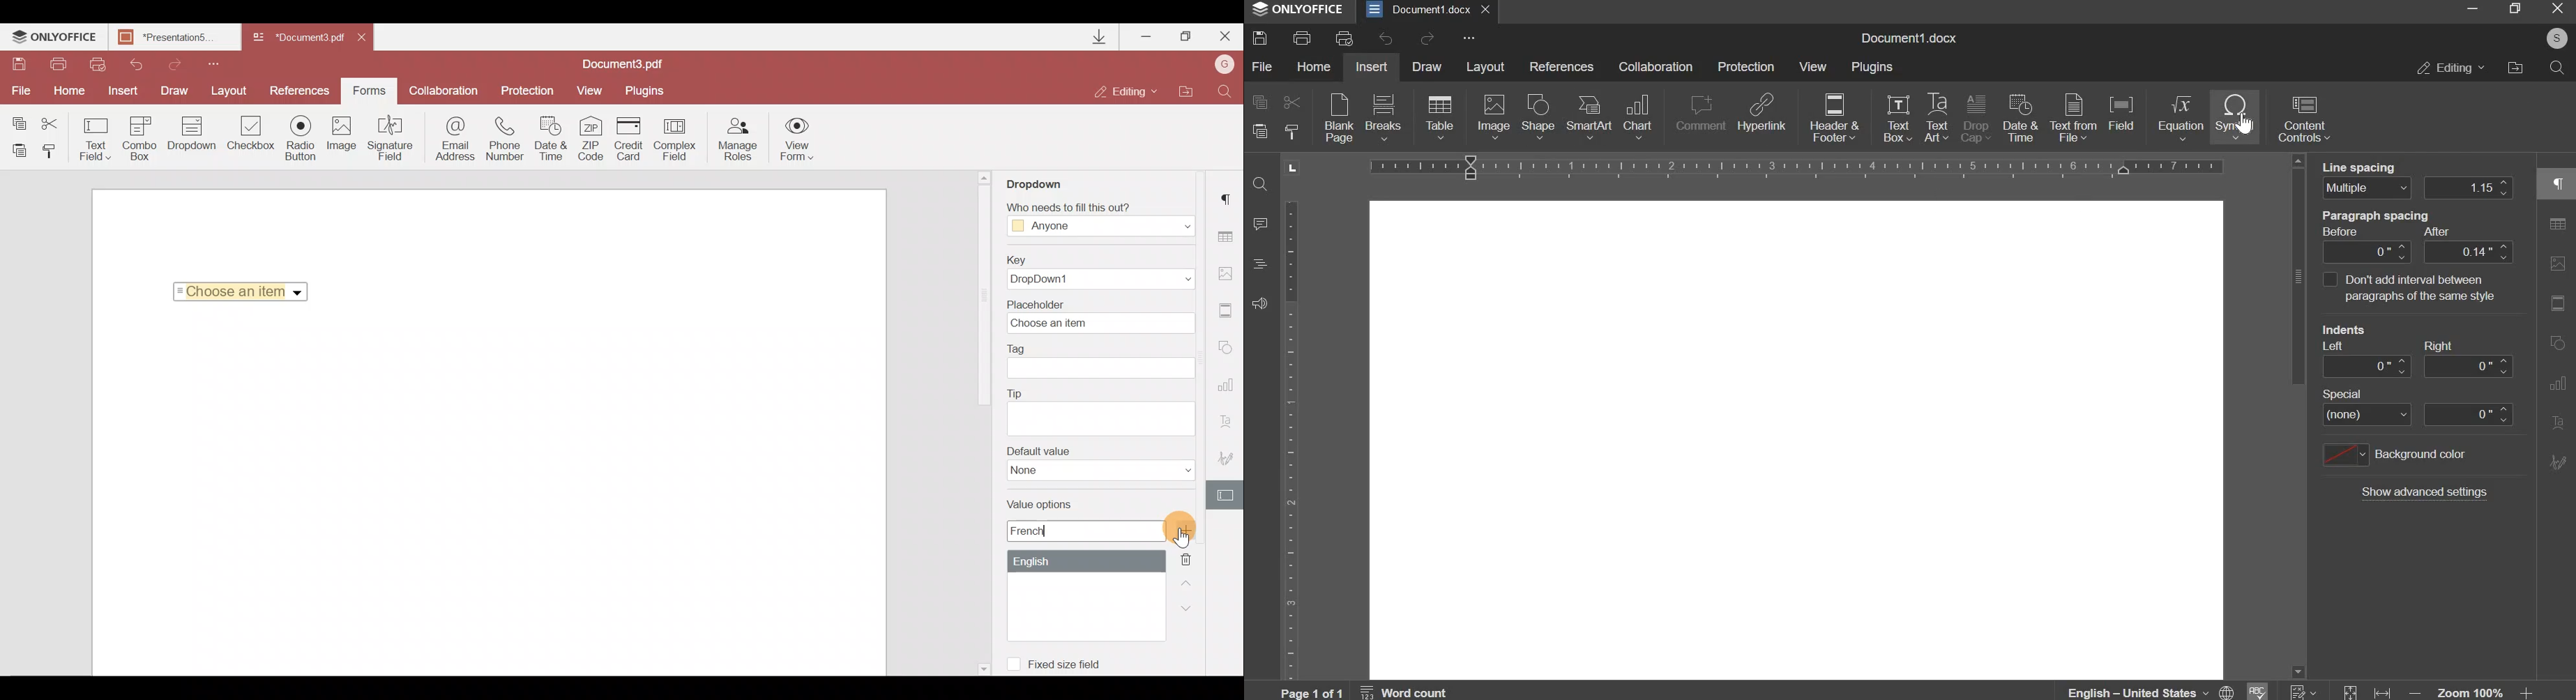  Describe the element at coordinates (1226, 90) in the screenshot. I see `Find` at that location.